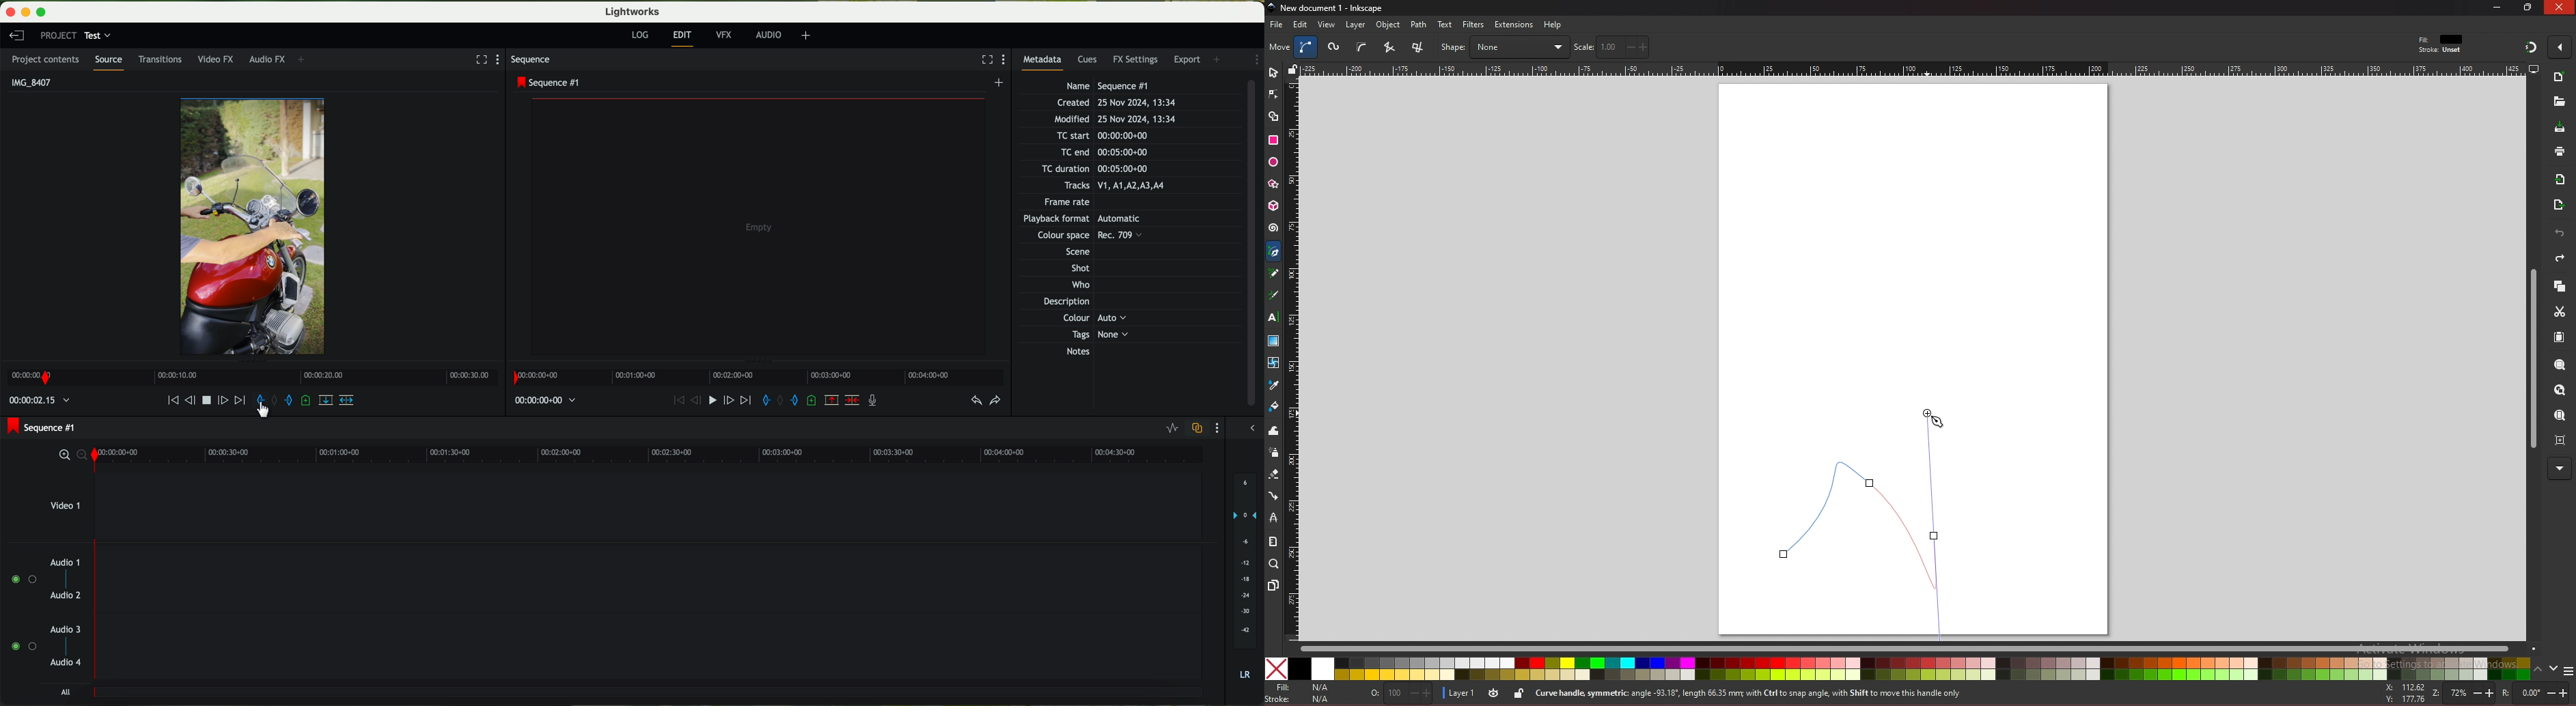 The height and width of the screenshot is (728, 2576). What do you see at coordinates (305, 61) in the screenshot?
I see `+` at bounding box center [305, 61].